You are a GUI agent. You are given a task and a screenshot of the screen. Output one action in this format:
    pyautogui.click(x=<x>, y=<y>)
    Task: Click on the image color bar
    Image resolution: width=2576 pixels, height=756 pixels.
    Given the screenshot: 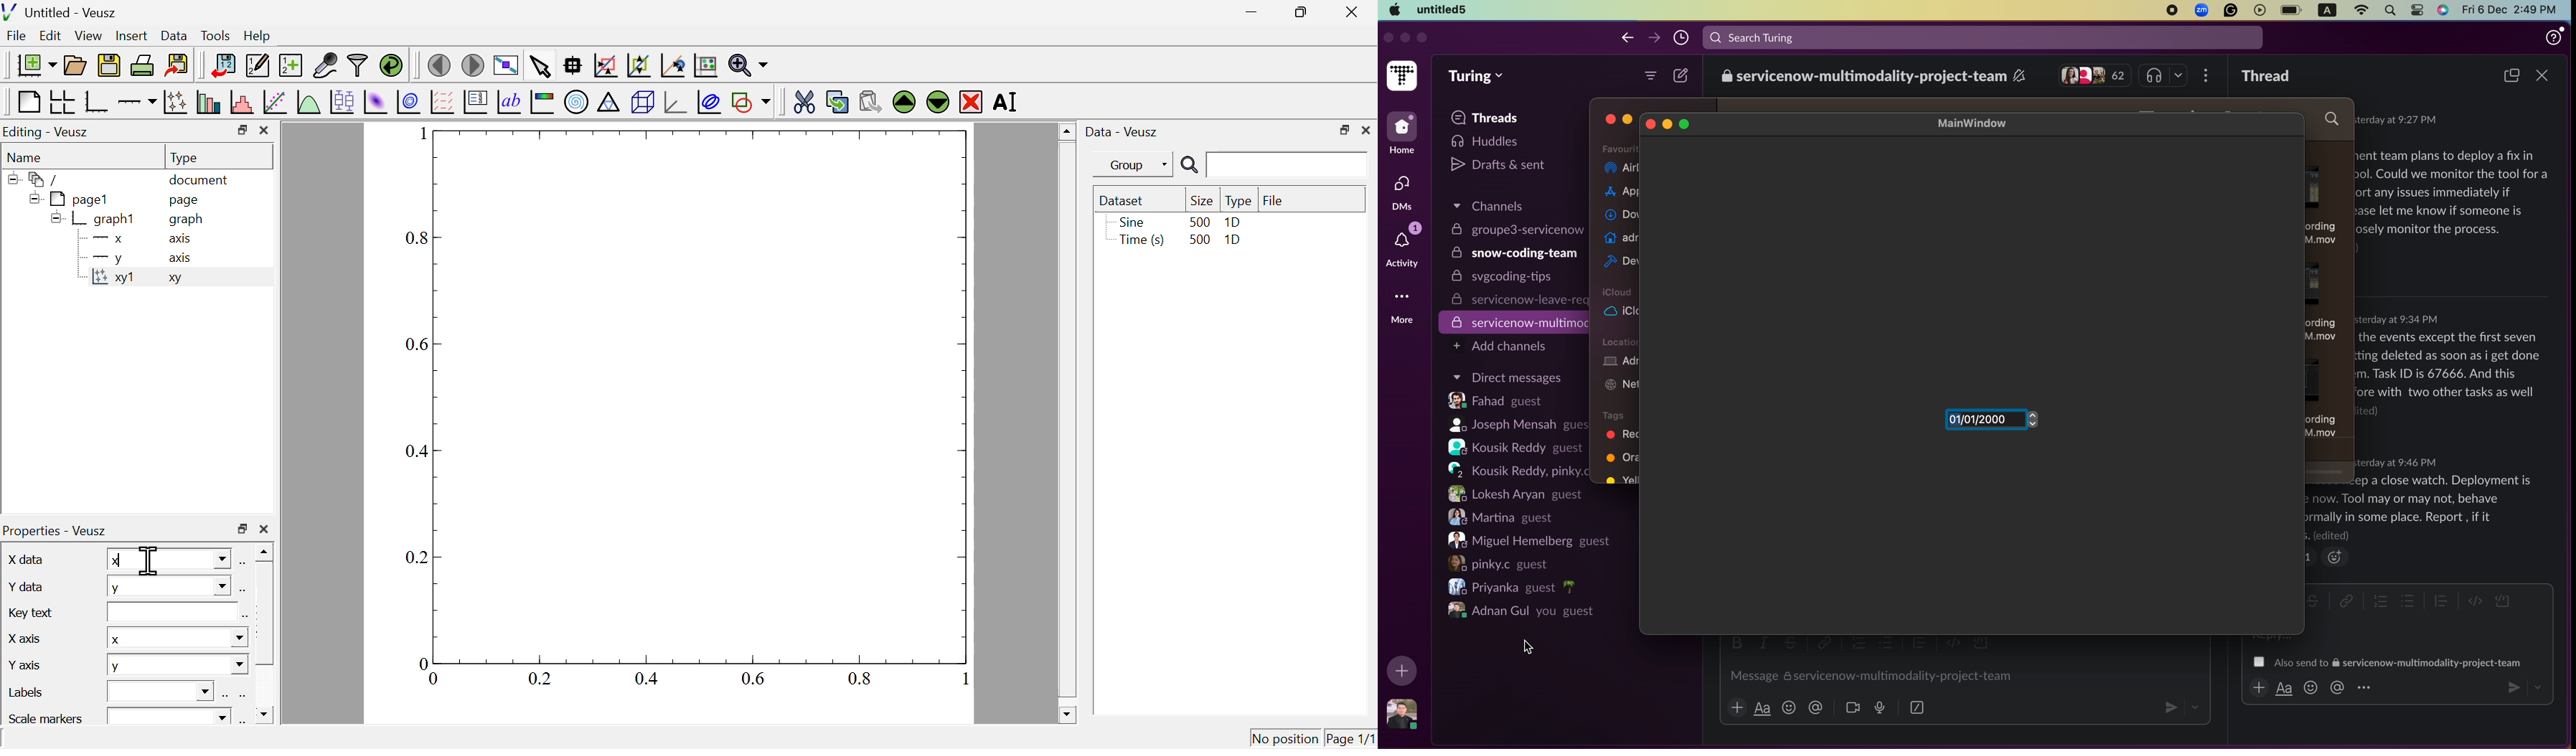 What is the action you would take?
    pyautogui.click(x=543, y=103)
    